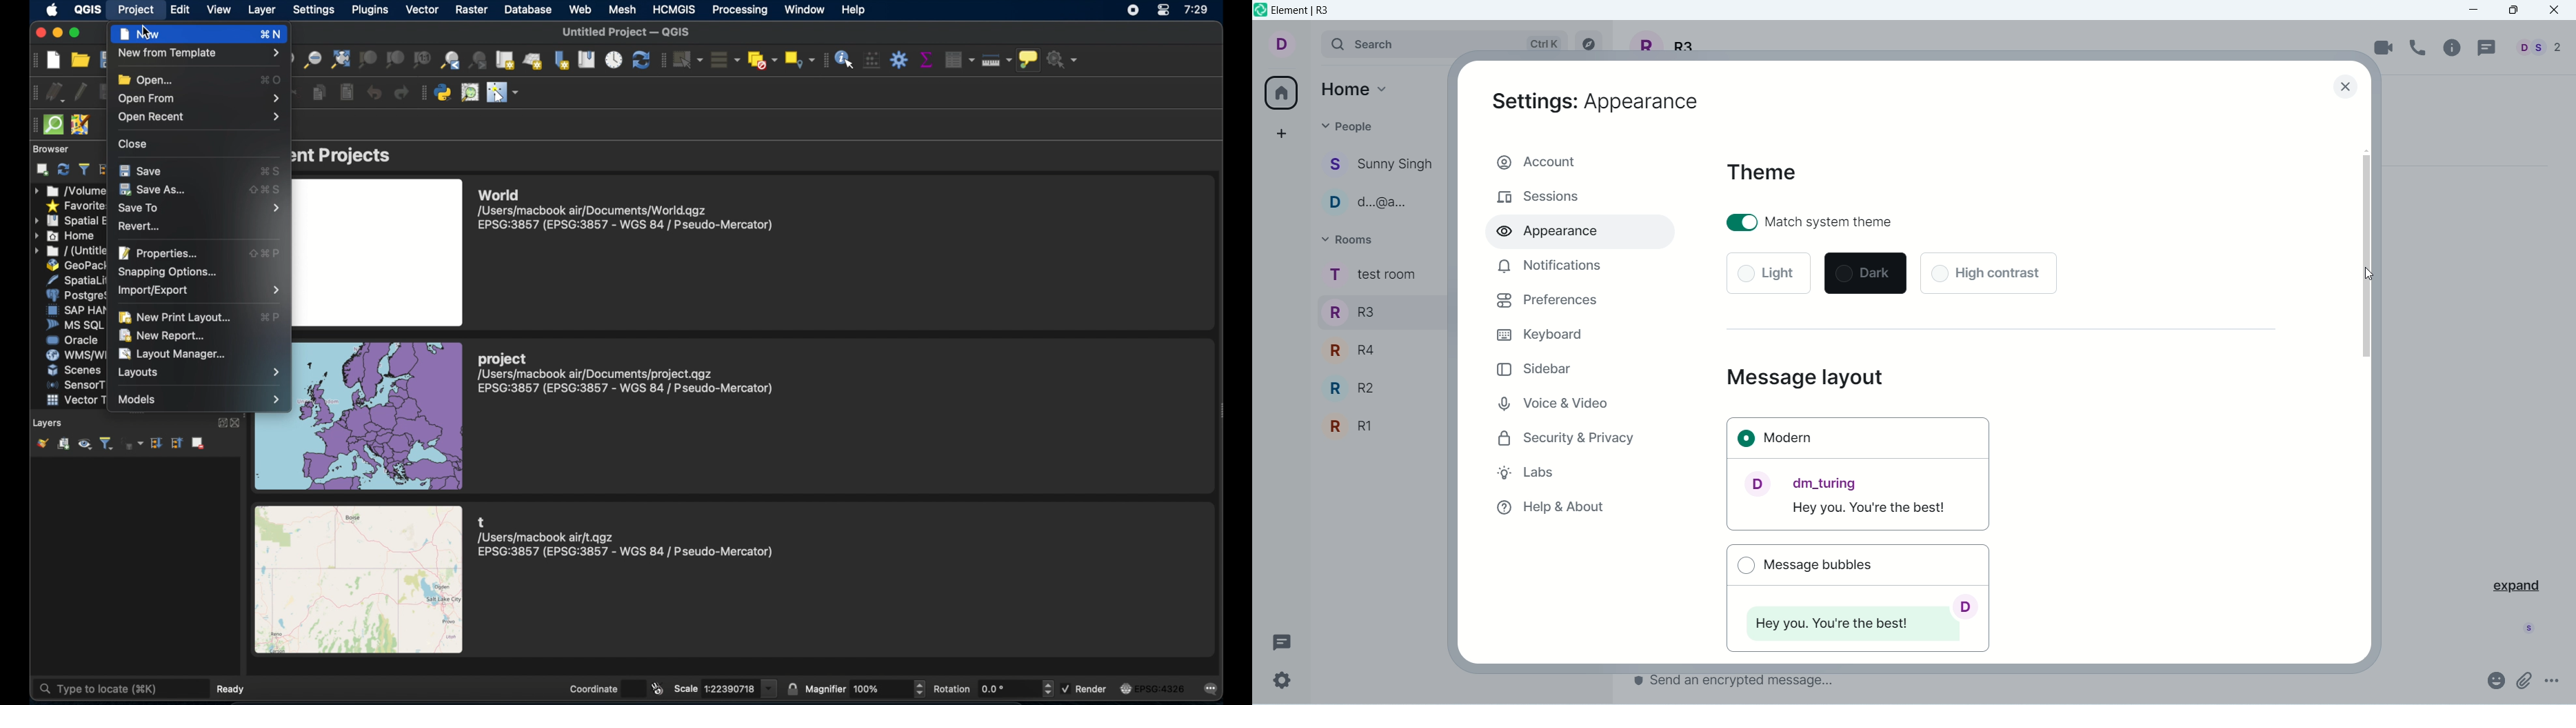  What do you see at coordinates (147, 32) in the screenshot?
I see `cursor` at bounding box center [147, 32].